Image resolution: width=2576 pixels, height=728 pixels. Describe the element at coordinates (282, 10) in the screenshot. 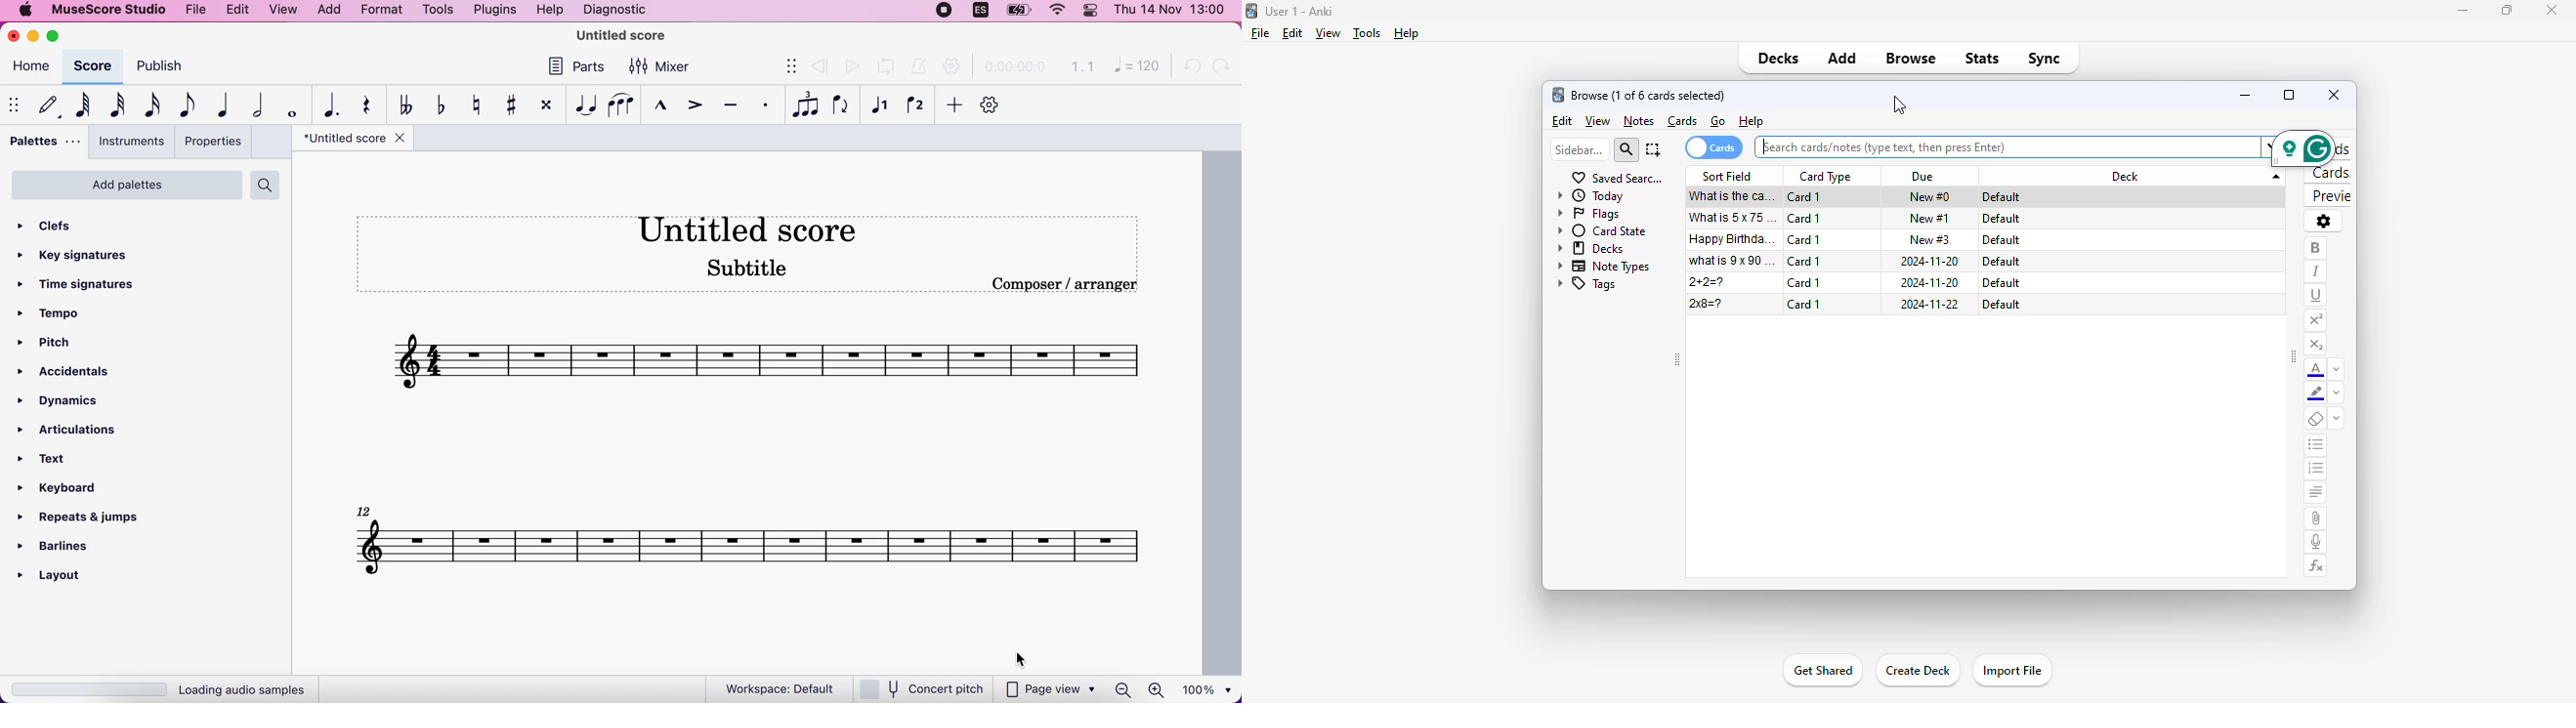

I see `view` at that location.